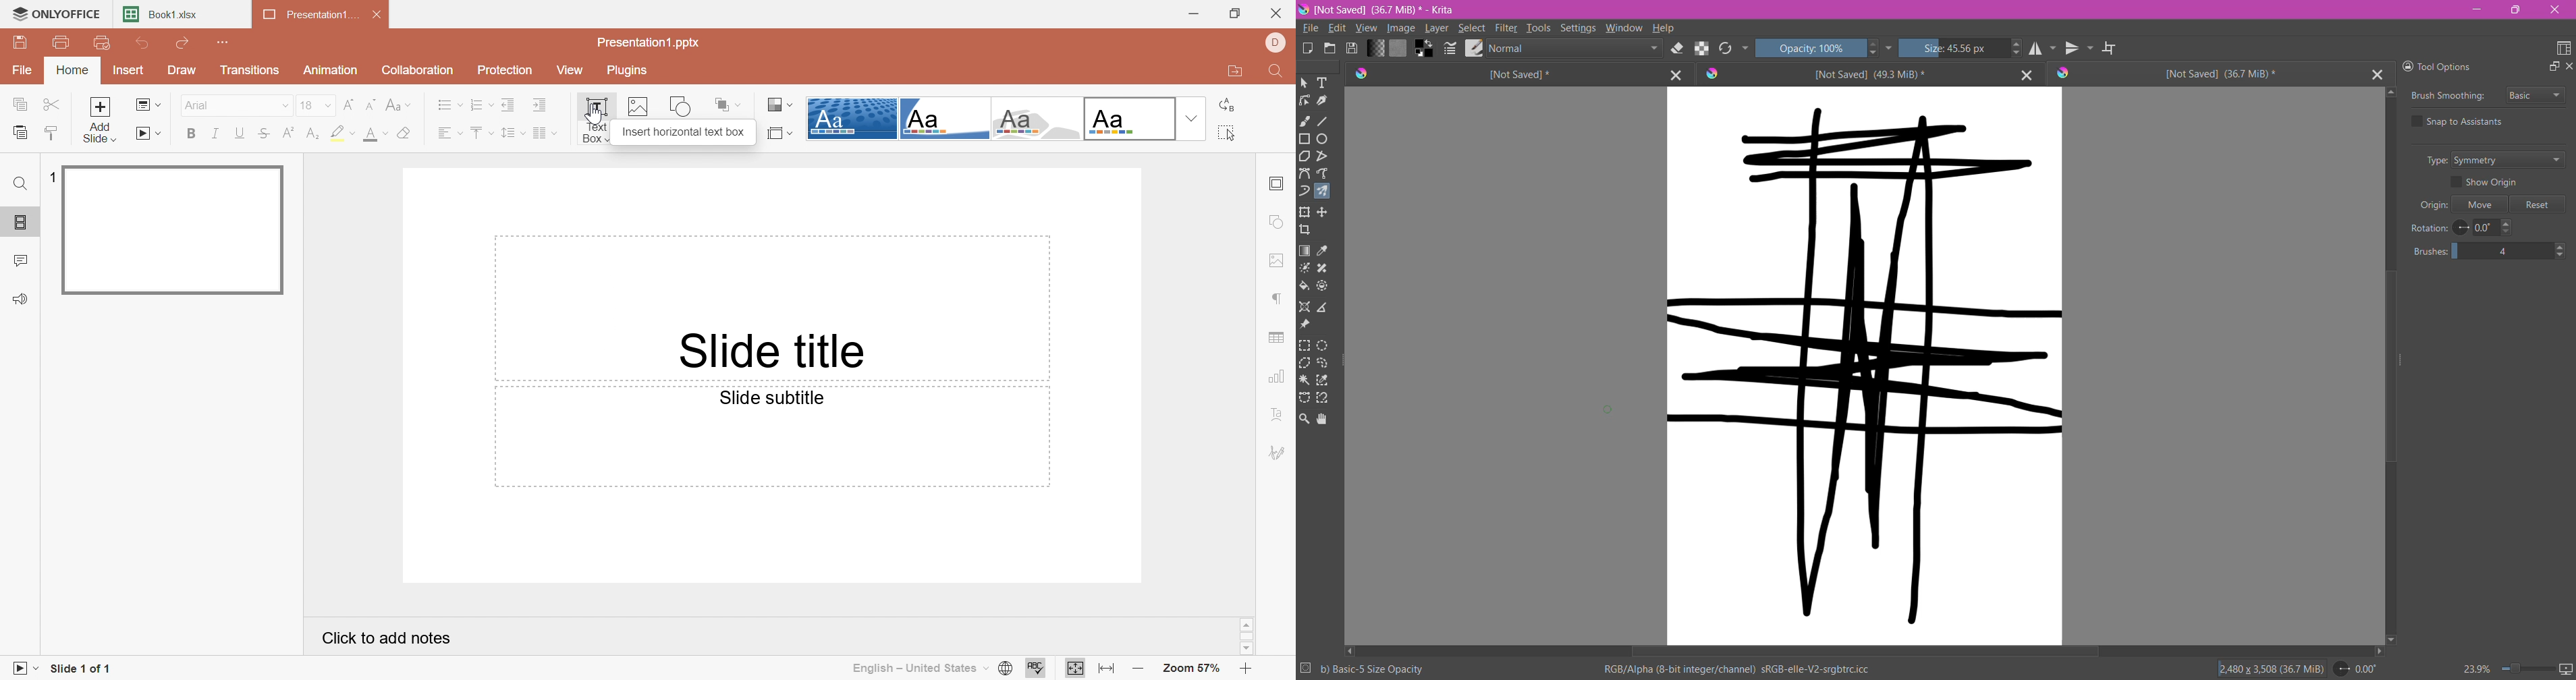  What do you see at coordinates (184, 70) in the screenshot?
I see `Draw` at bounding box center [184, 70].